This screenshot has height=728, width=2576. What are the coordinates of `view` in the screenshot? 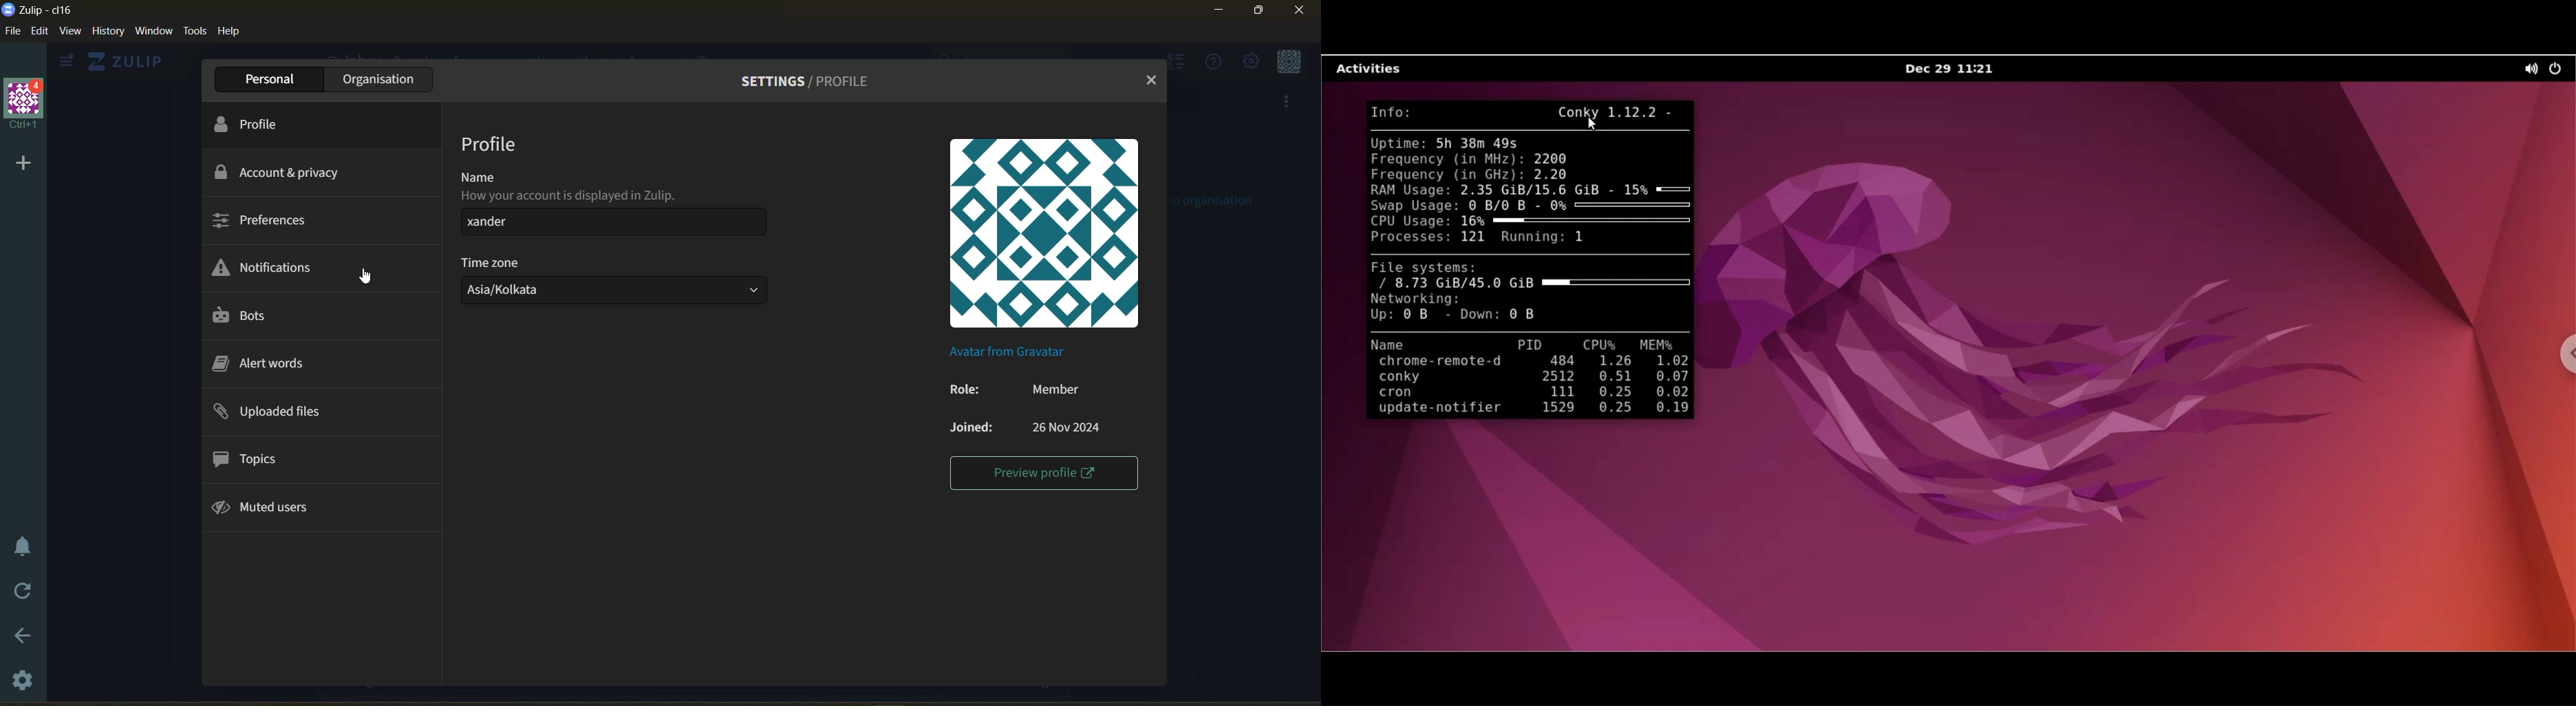 It's located at (73, 32).